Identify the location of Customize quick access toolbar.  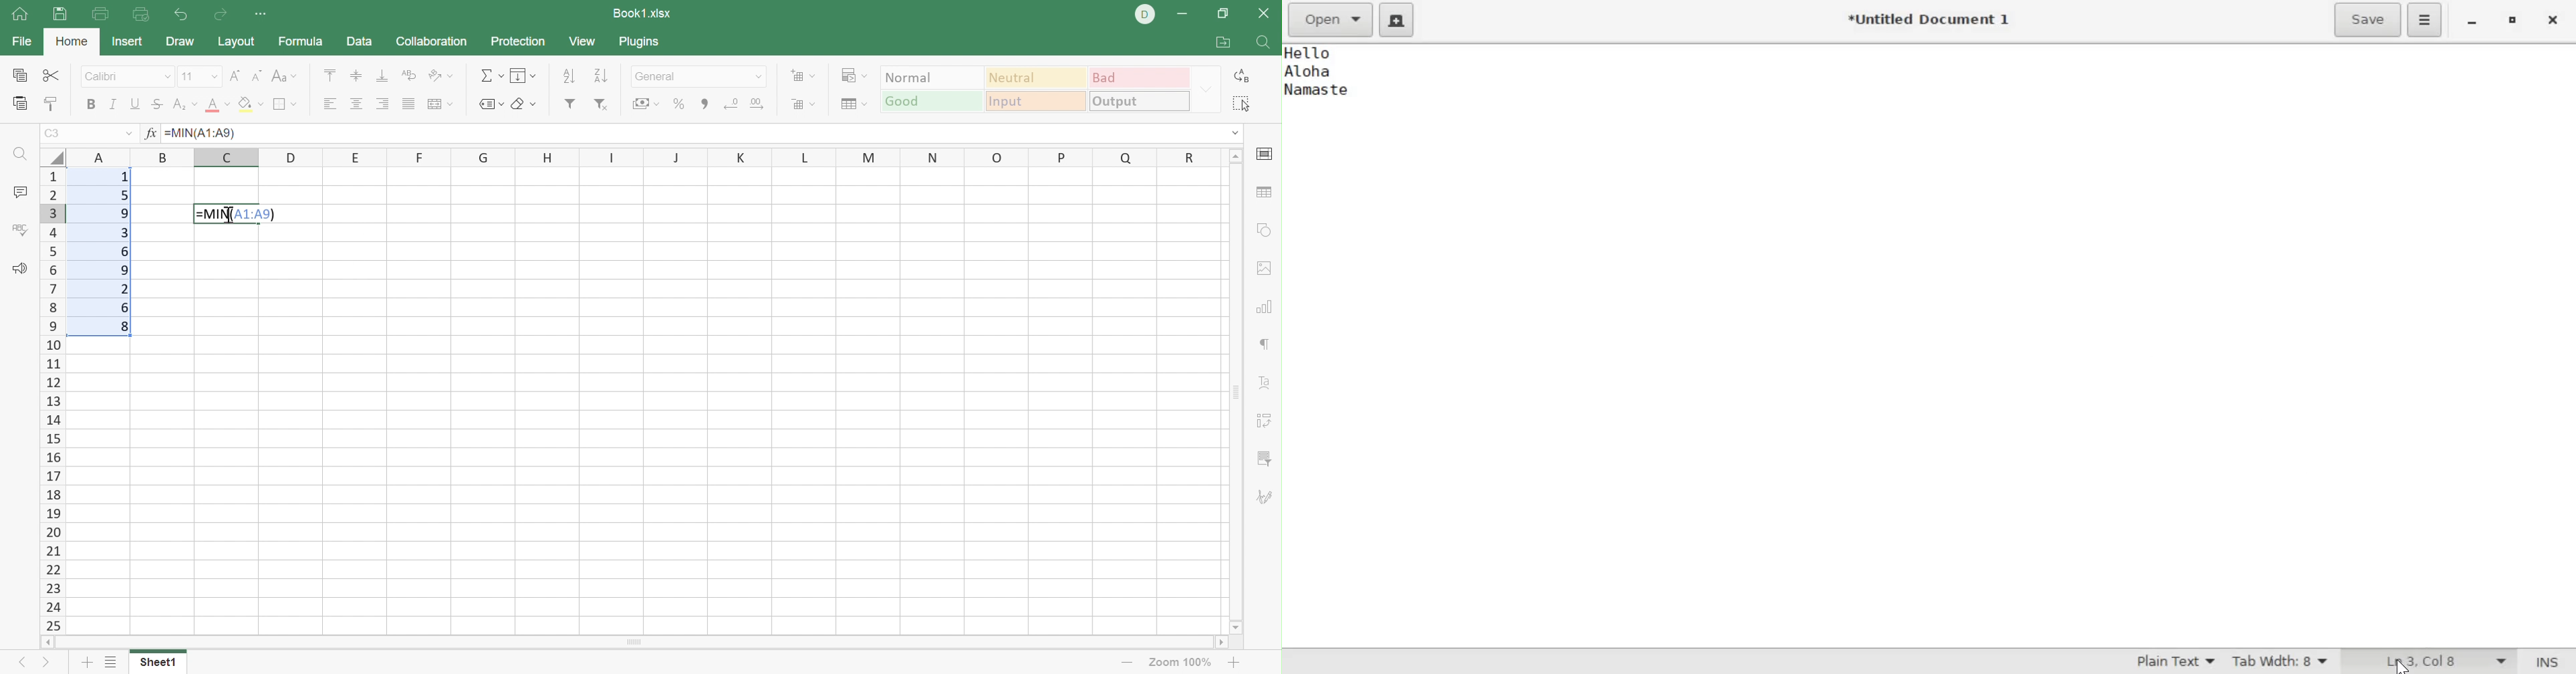
(265, 15).